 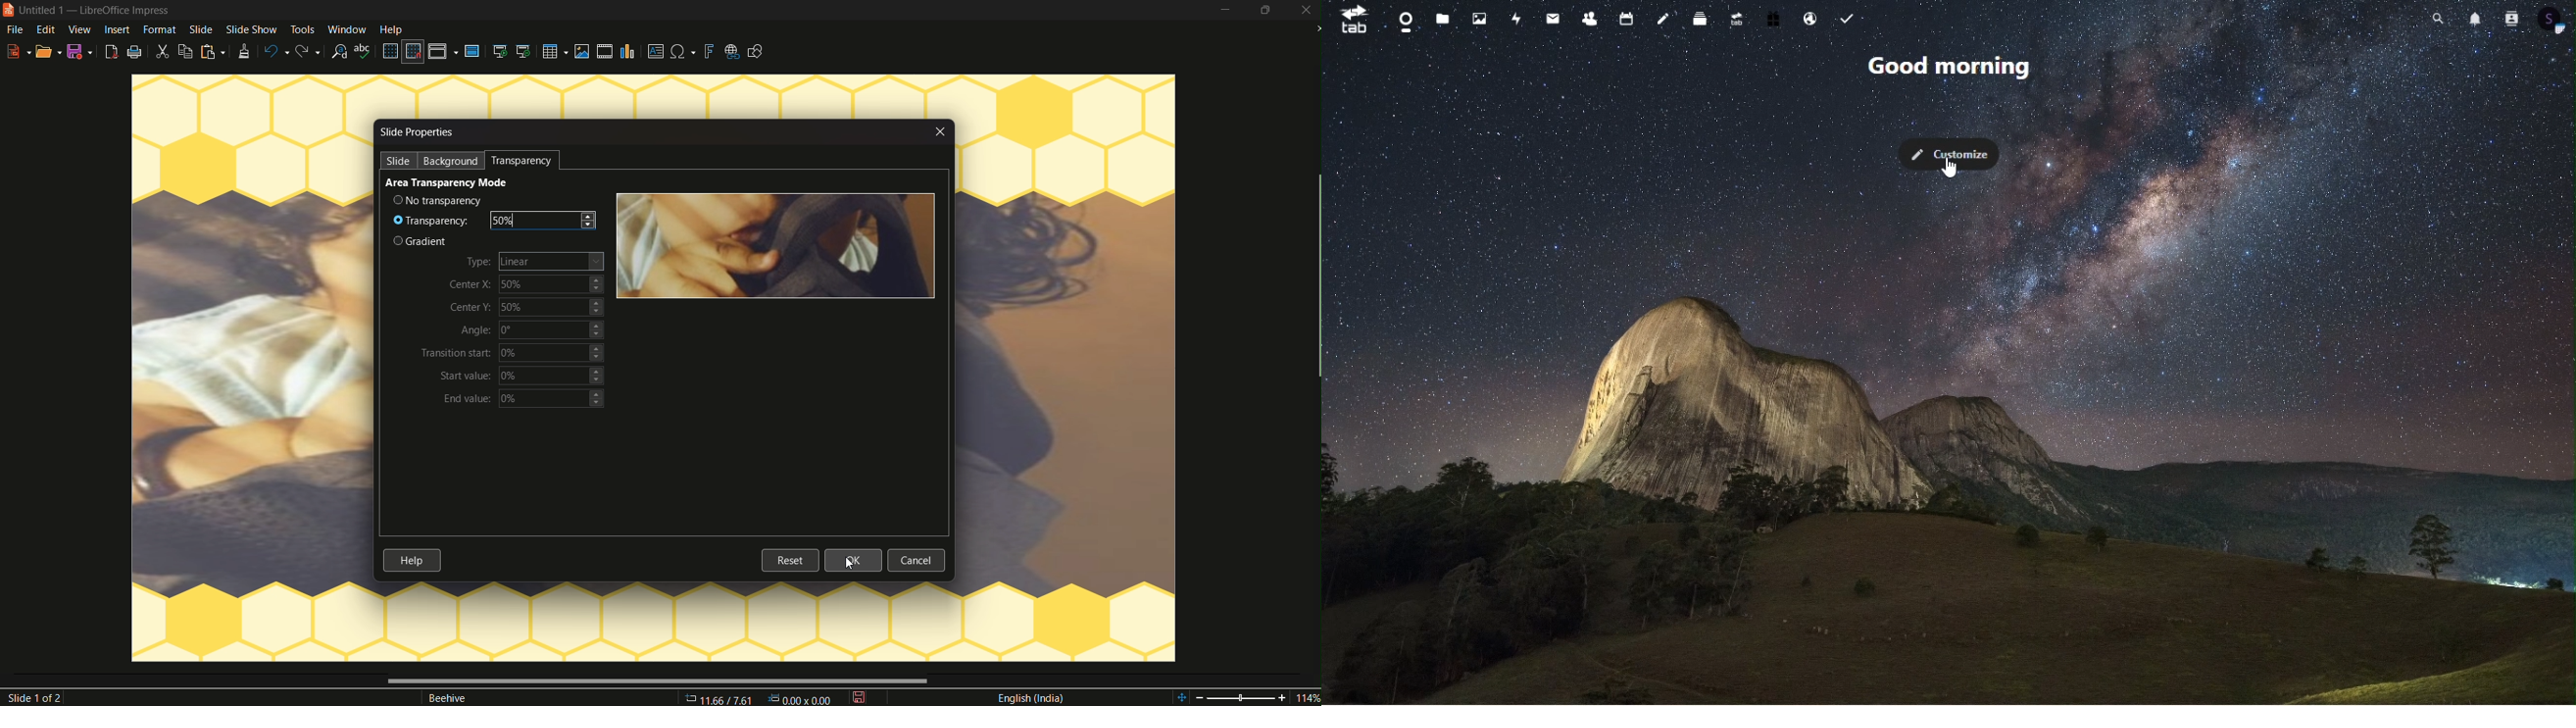 What do you see at coordinates (790, 561) in the screenshot?
I see `reset` at bounding box center [790, 561].